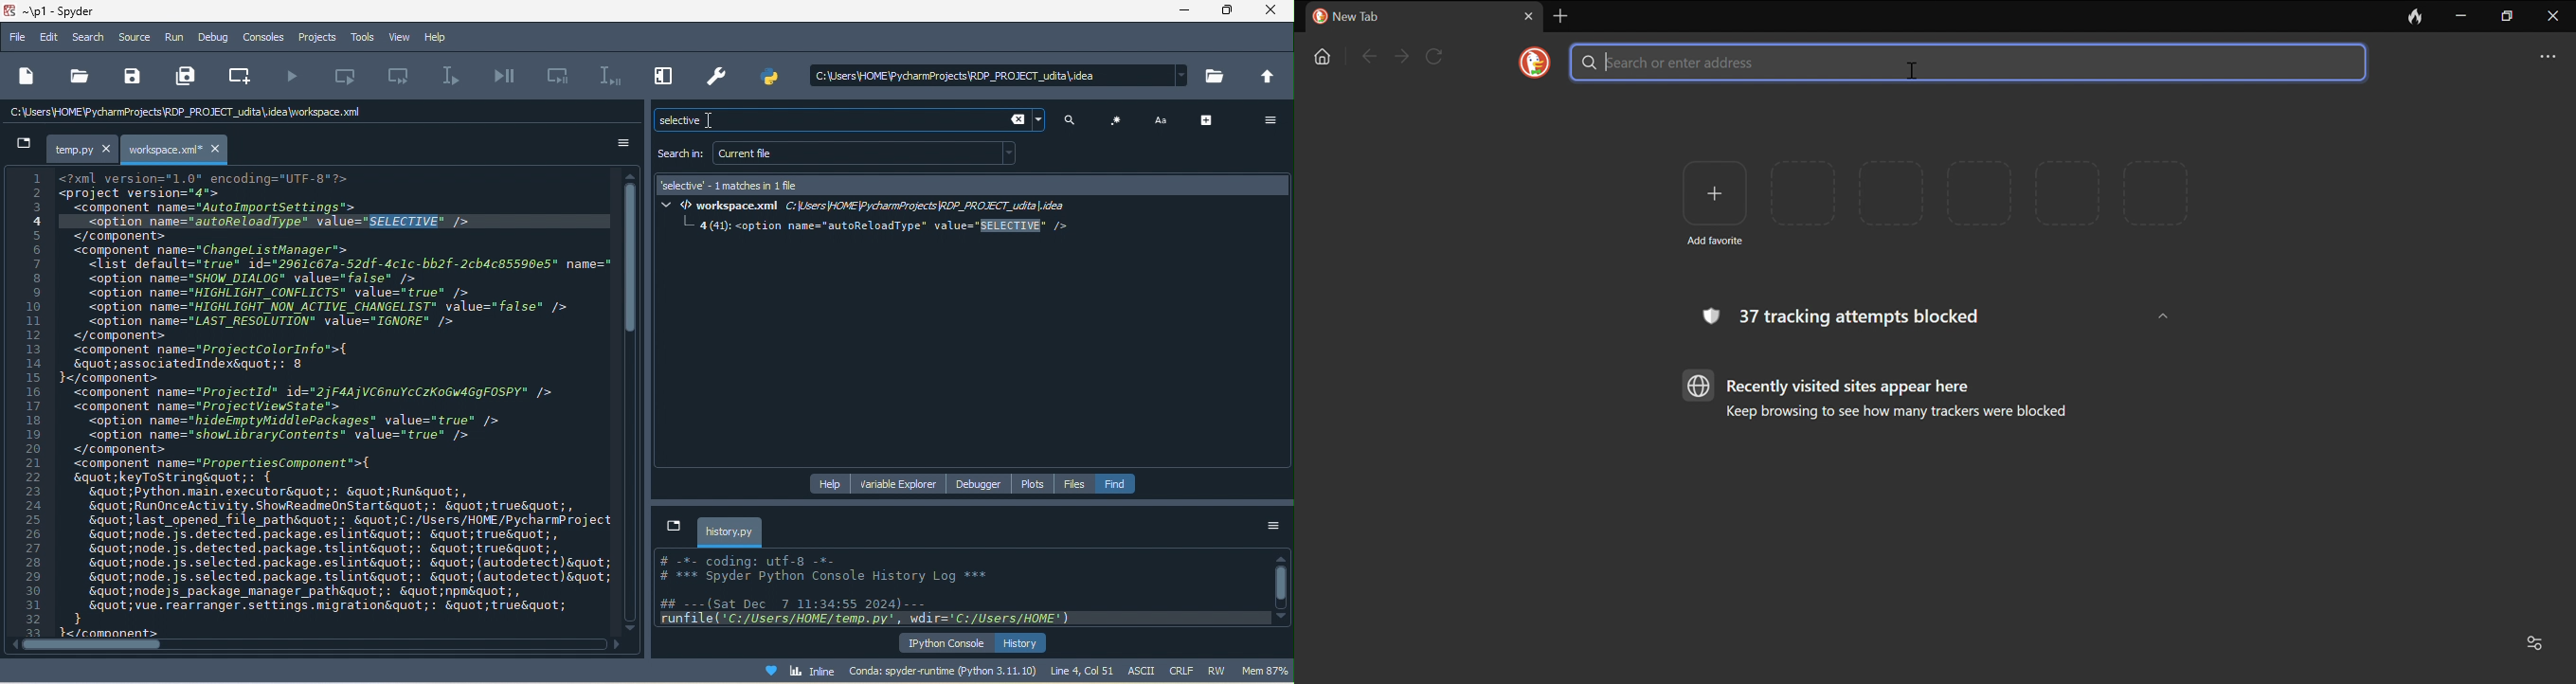 Image resolution: width=2576 pixels, height=700 pixels. Describe the element at coordinates (2417, 15) in the screenshot. I see `Leave no trace` at that location.